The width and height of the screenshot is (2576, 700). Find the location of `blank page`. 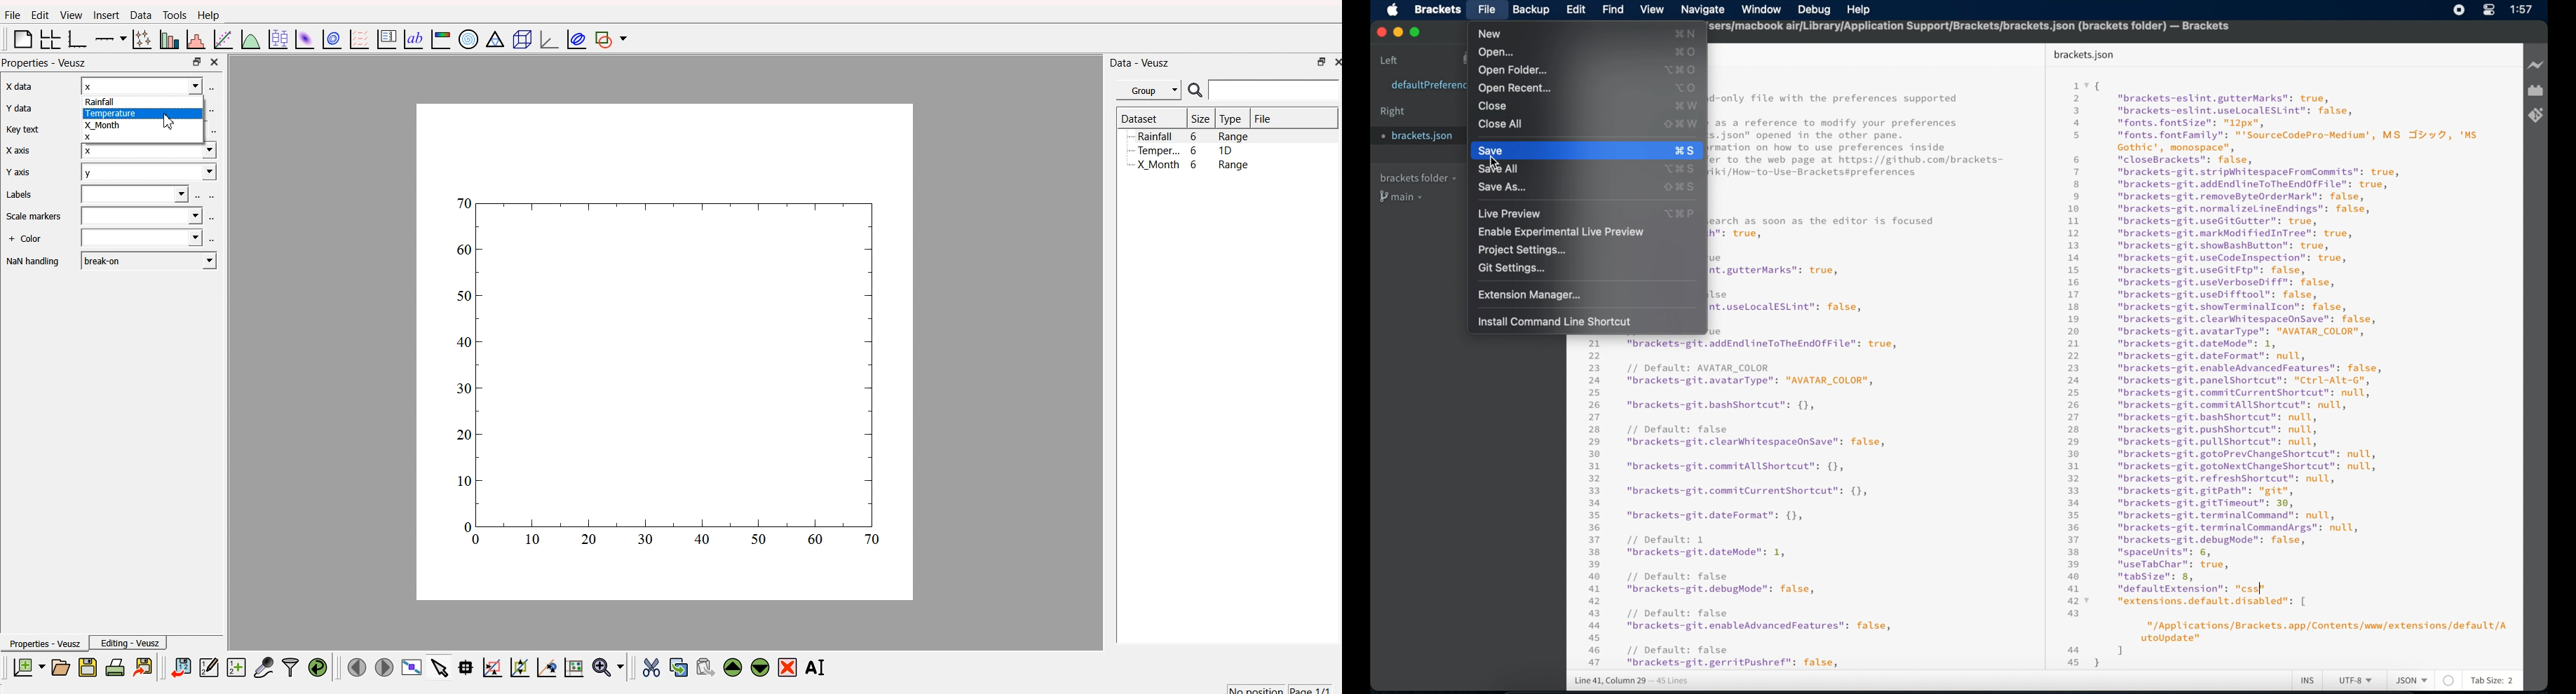

blank page is located at coordinates (20, 41).